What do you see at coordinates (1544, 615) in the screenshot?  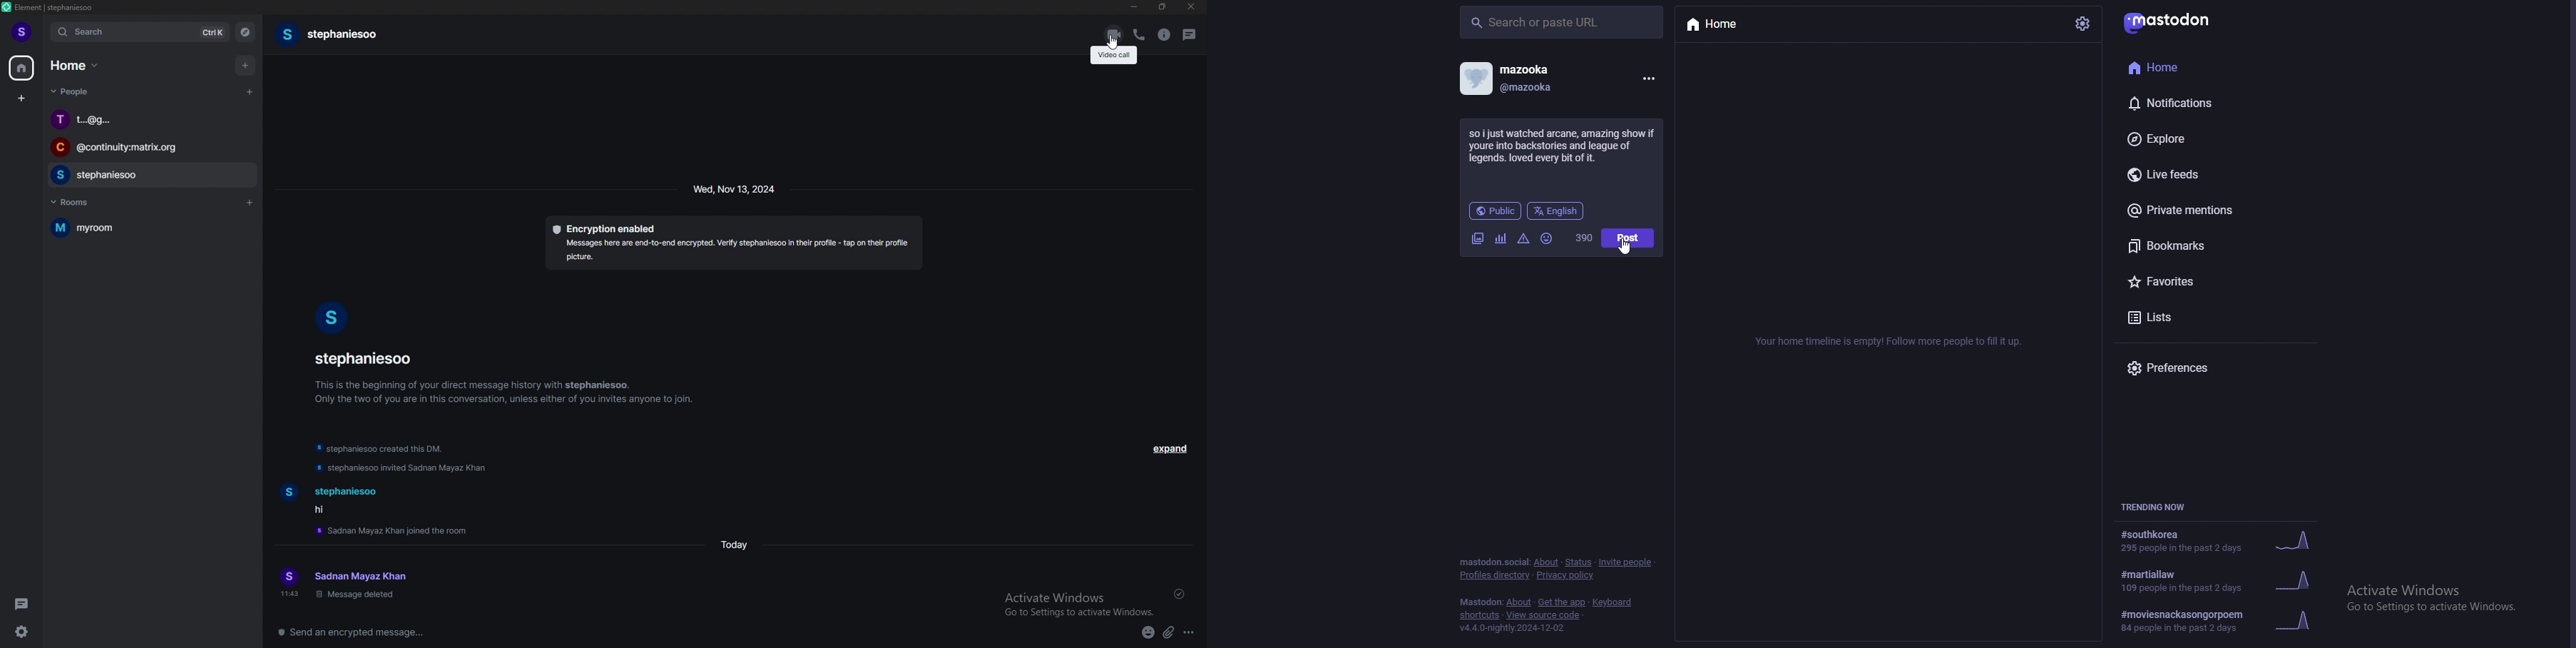 I see `view source code` at bounding box center [1544, 615].